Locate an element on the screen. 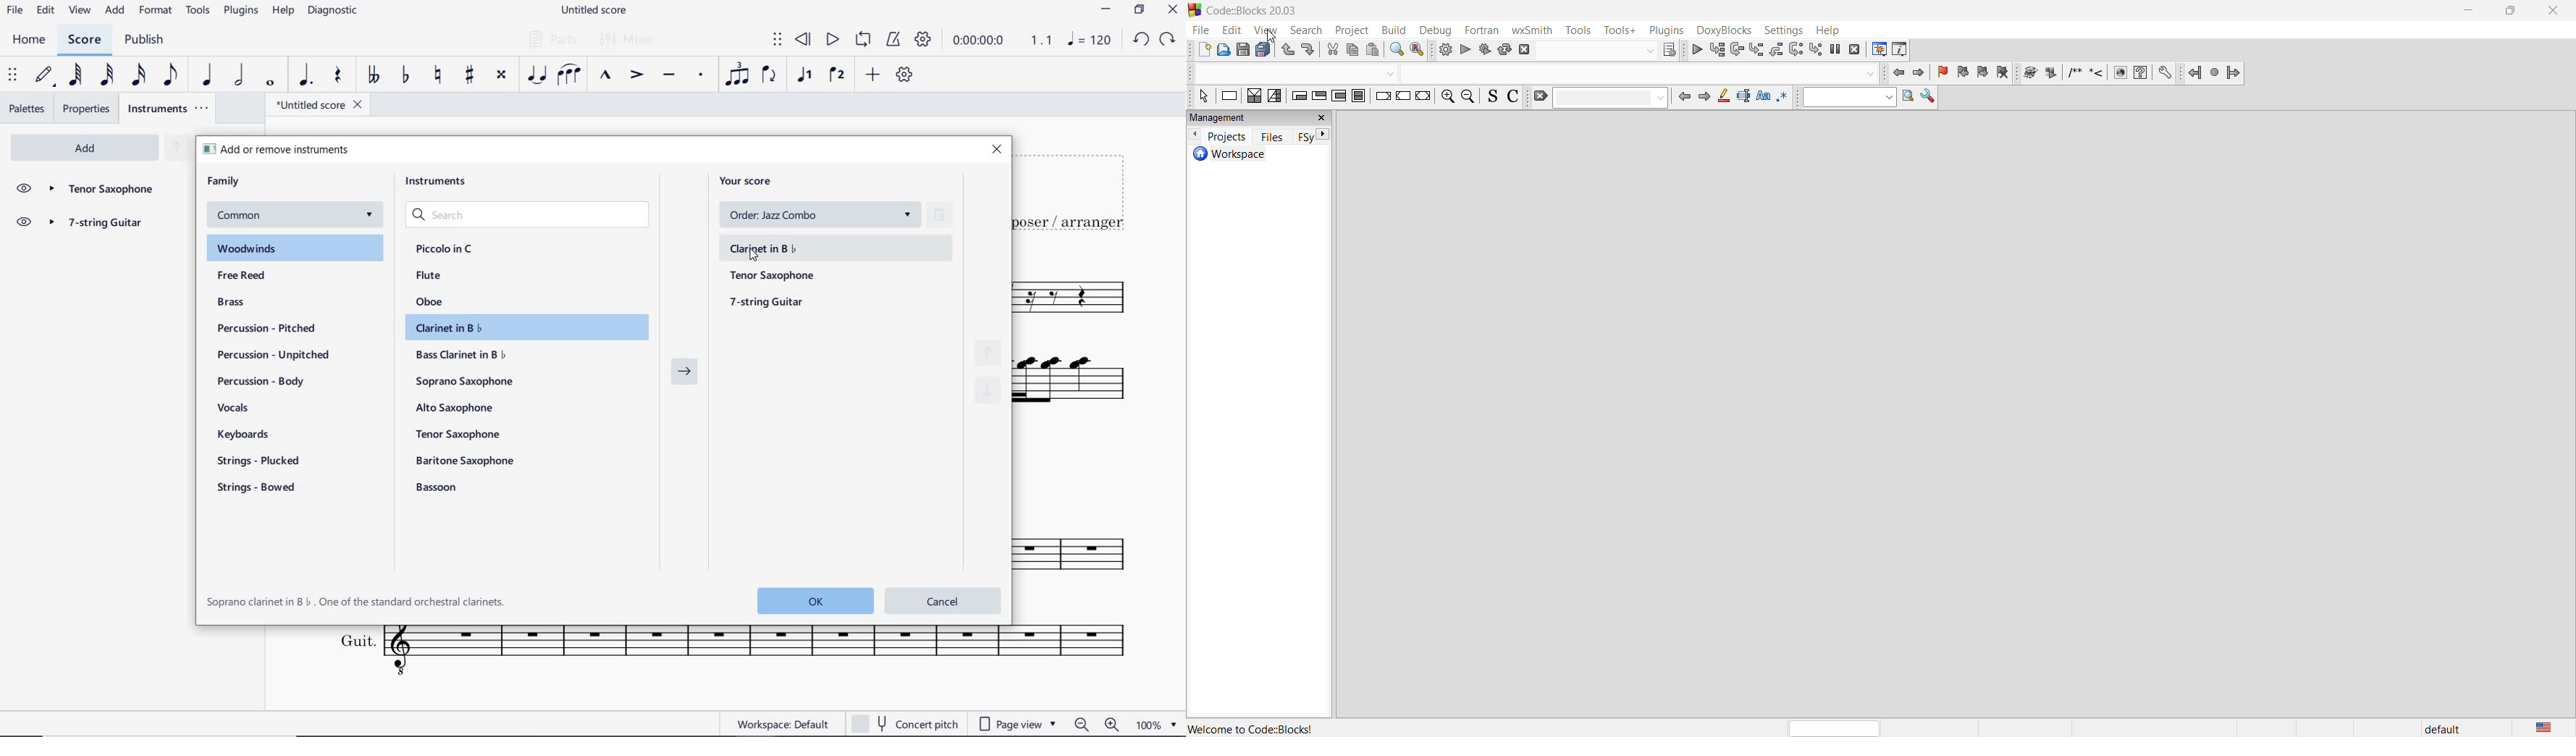 The image size is (2576, 756). copy is located at coordinates (1353, 50).